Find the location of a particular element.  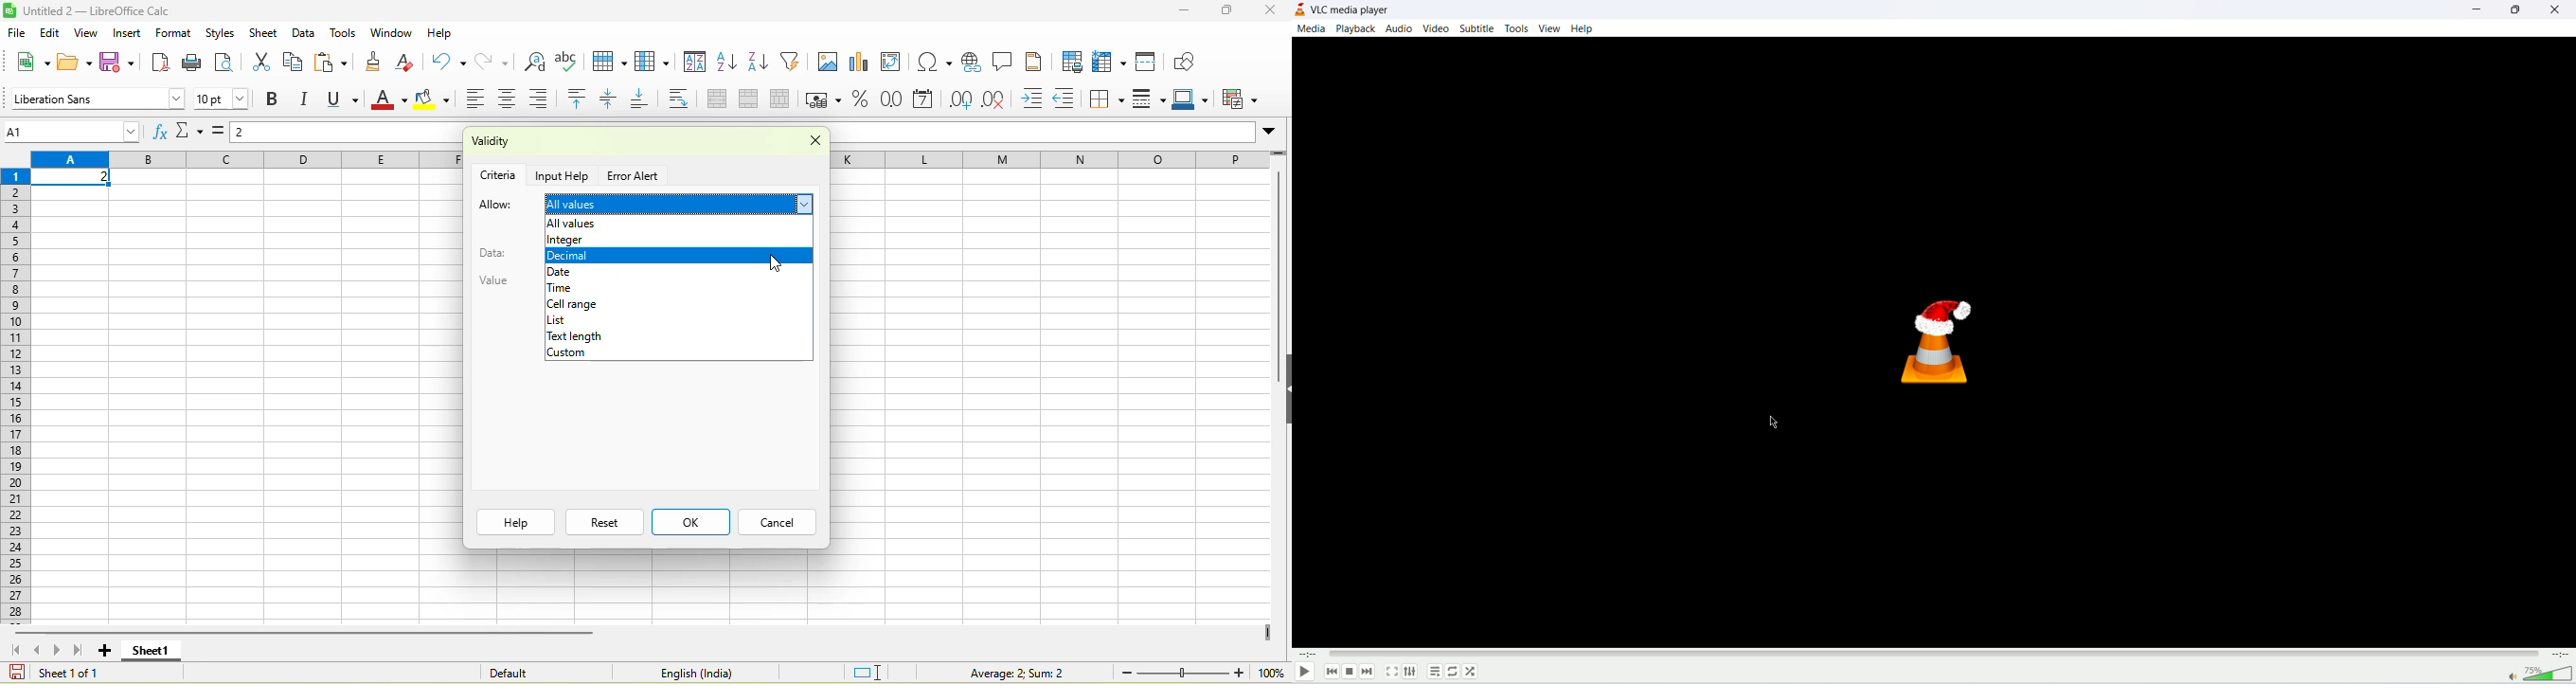

sheet 1 is located at coordinates (150, 651).